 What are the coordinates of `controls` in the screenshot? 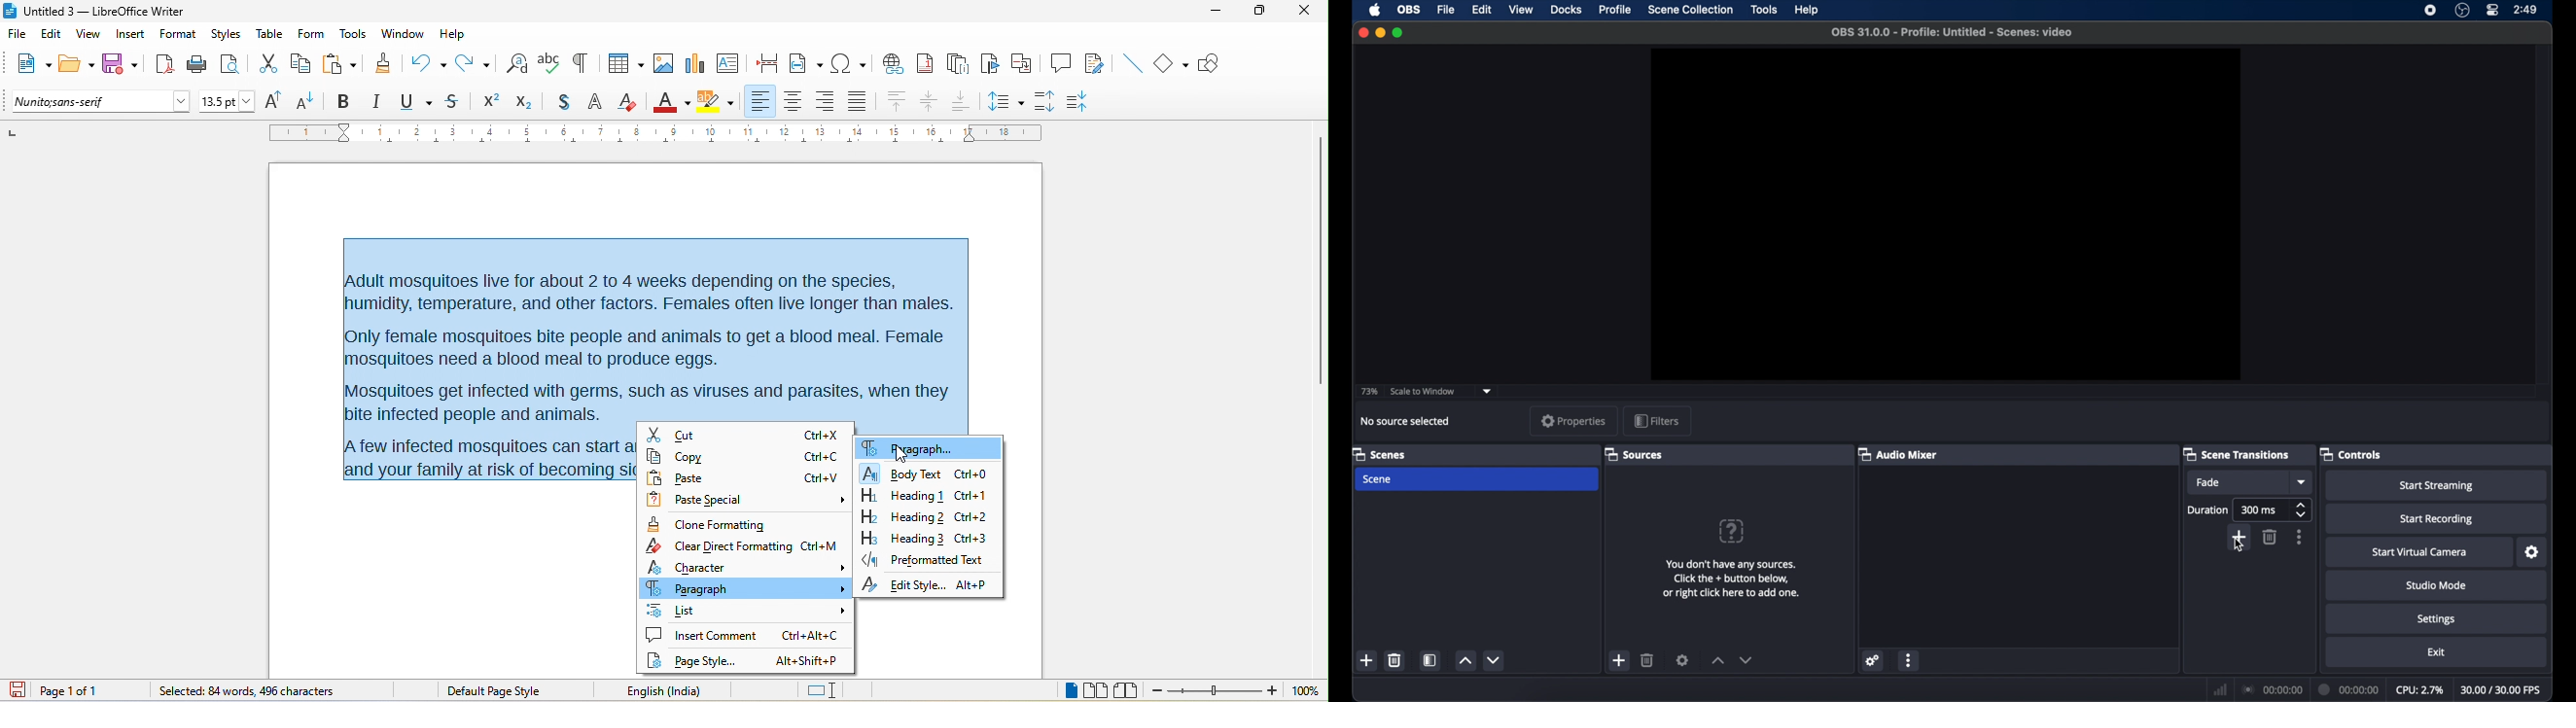 It's located at (2353, 455).